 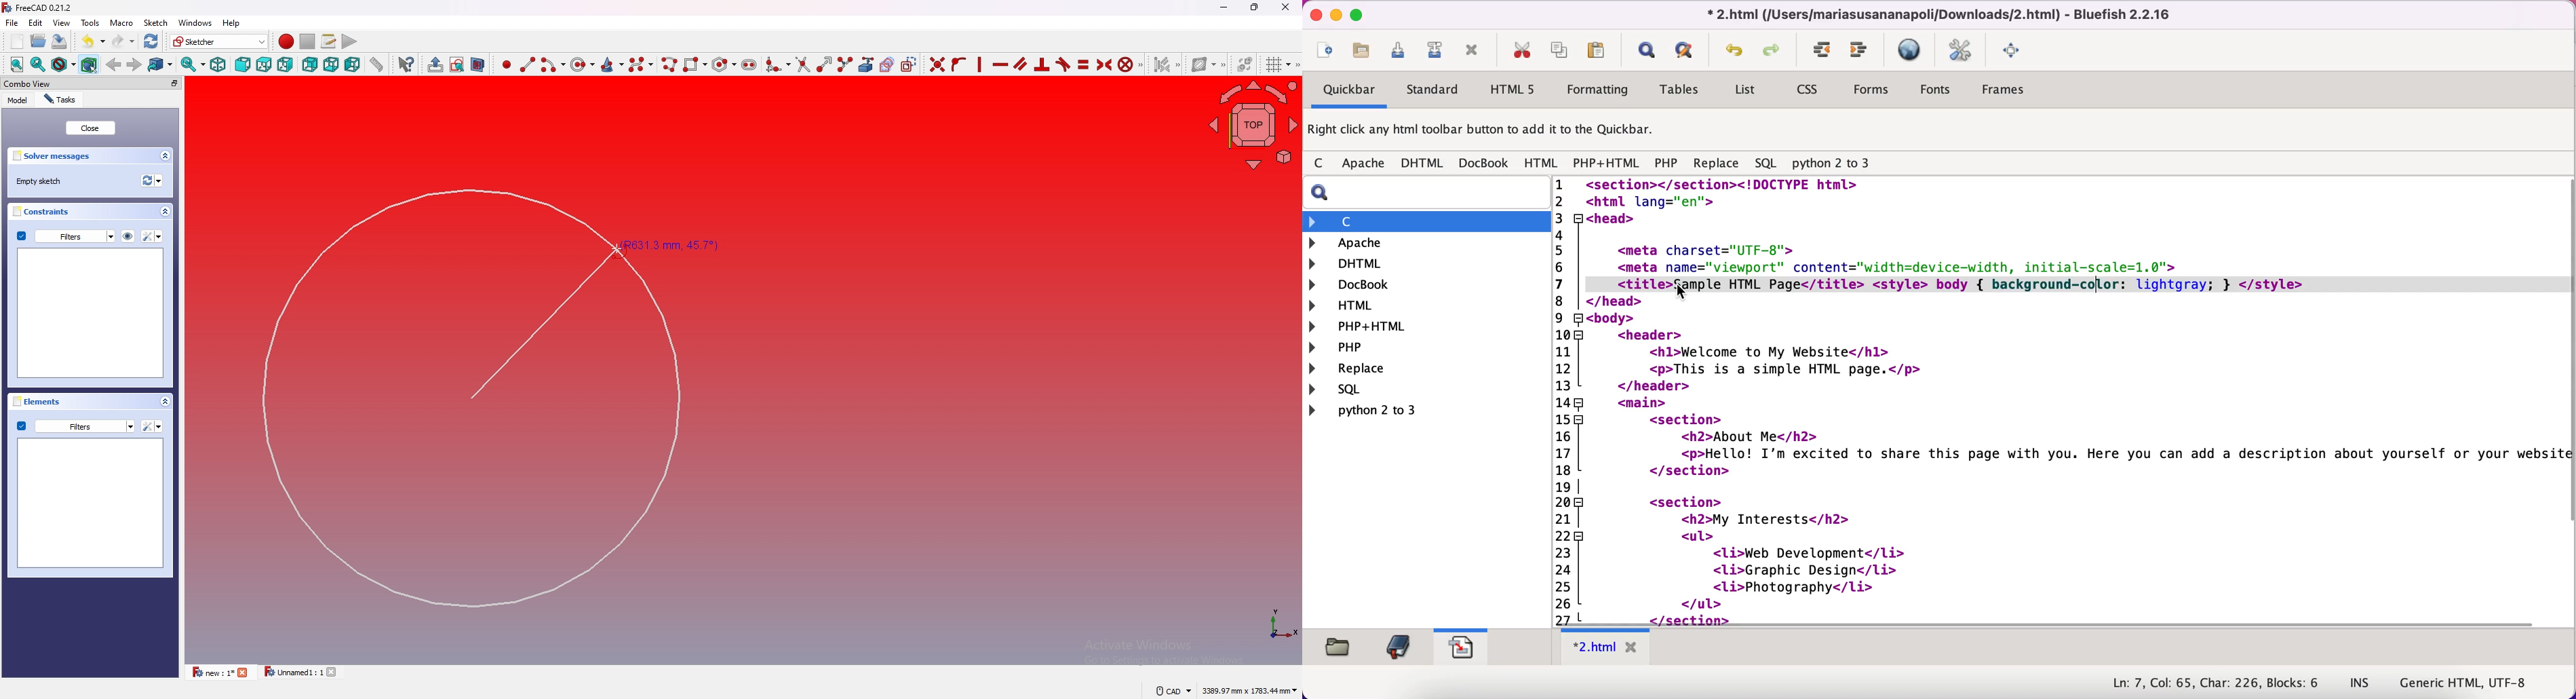 I want to click on constrain perpendicular, so click(x=1042, y=64).